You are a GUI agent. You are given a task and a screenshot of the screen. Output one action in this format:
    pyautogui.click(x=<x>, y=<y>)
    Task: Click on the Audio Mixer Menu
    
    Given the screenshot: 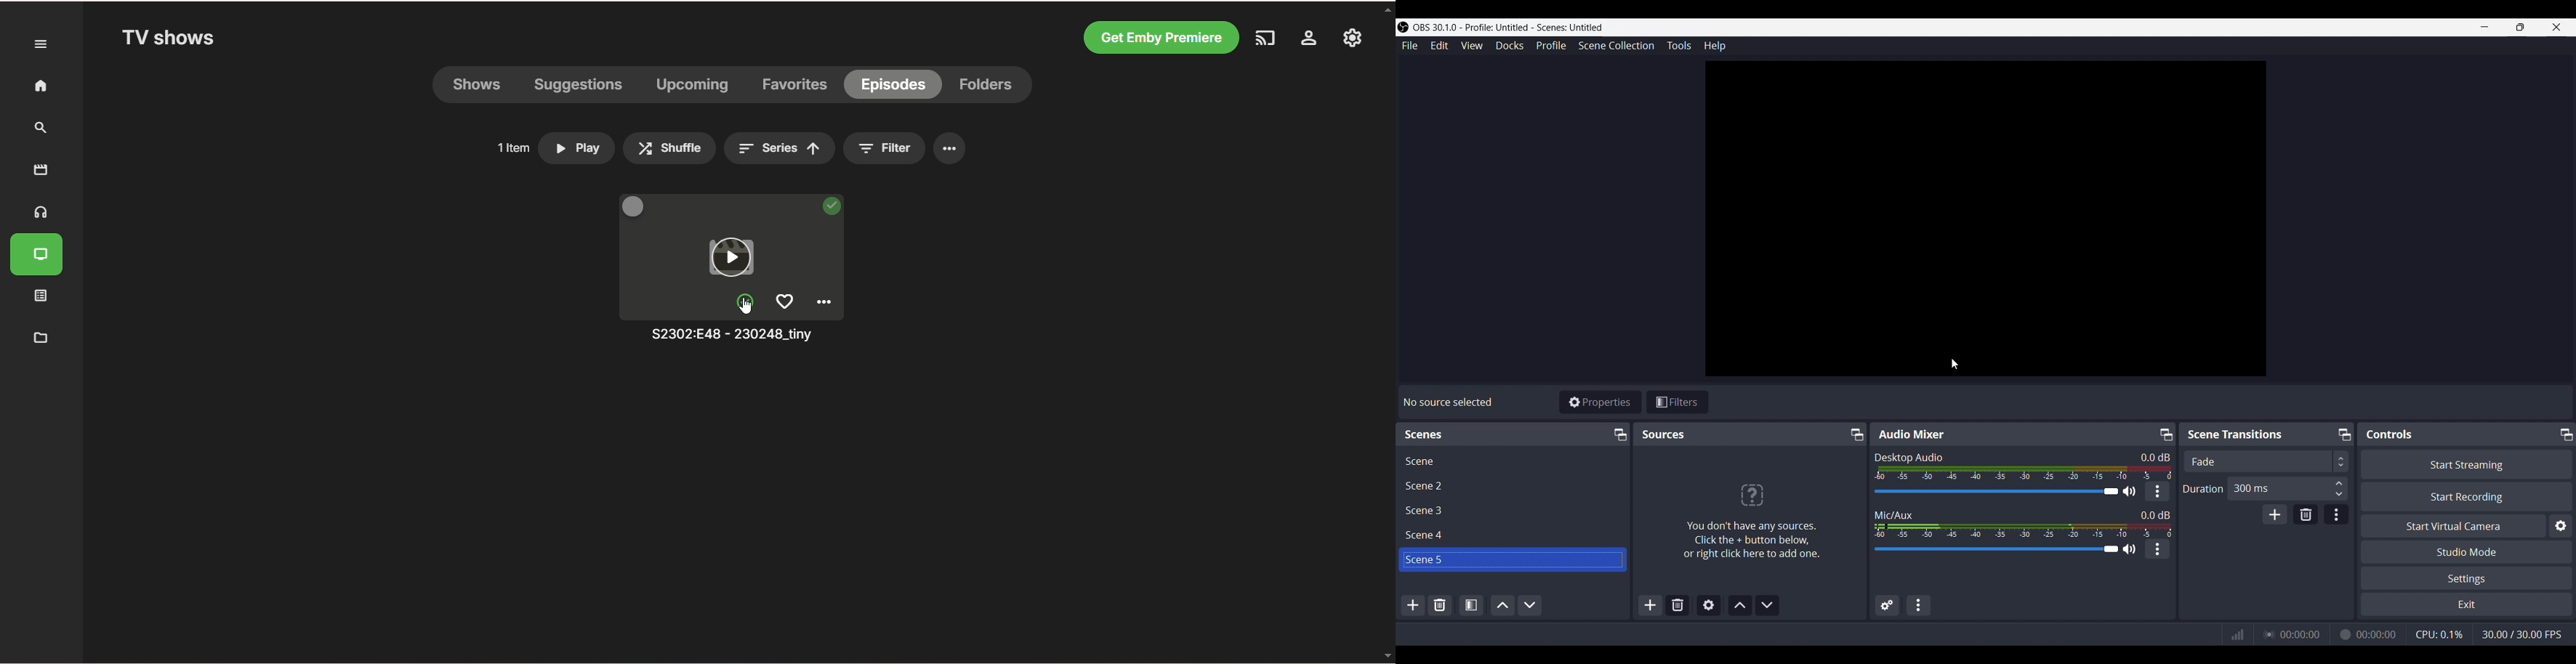 What is the action you would take?
    pyautogui.click(x=1919, y=605)
    